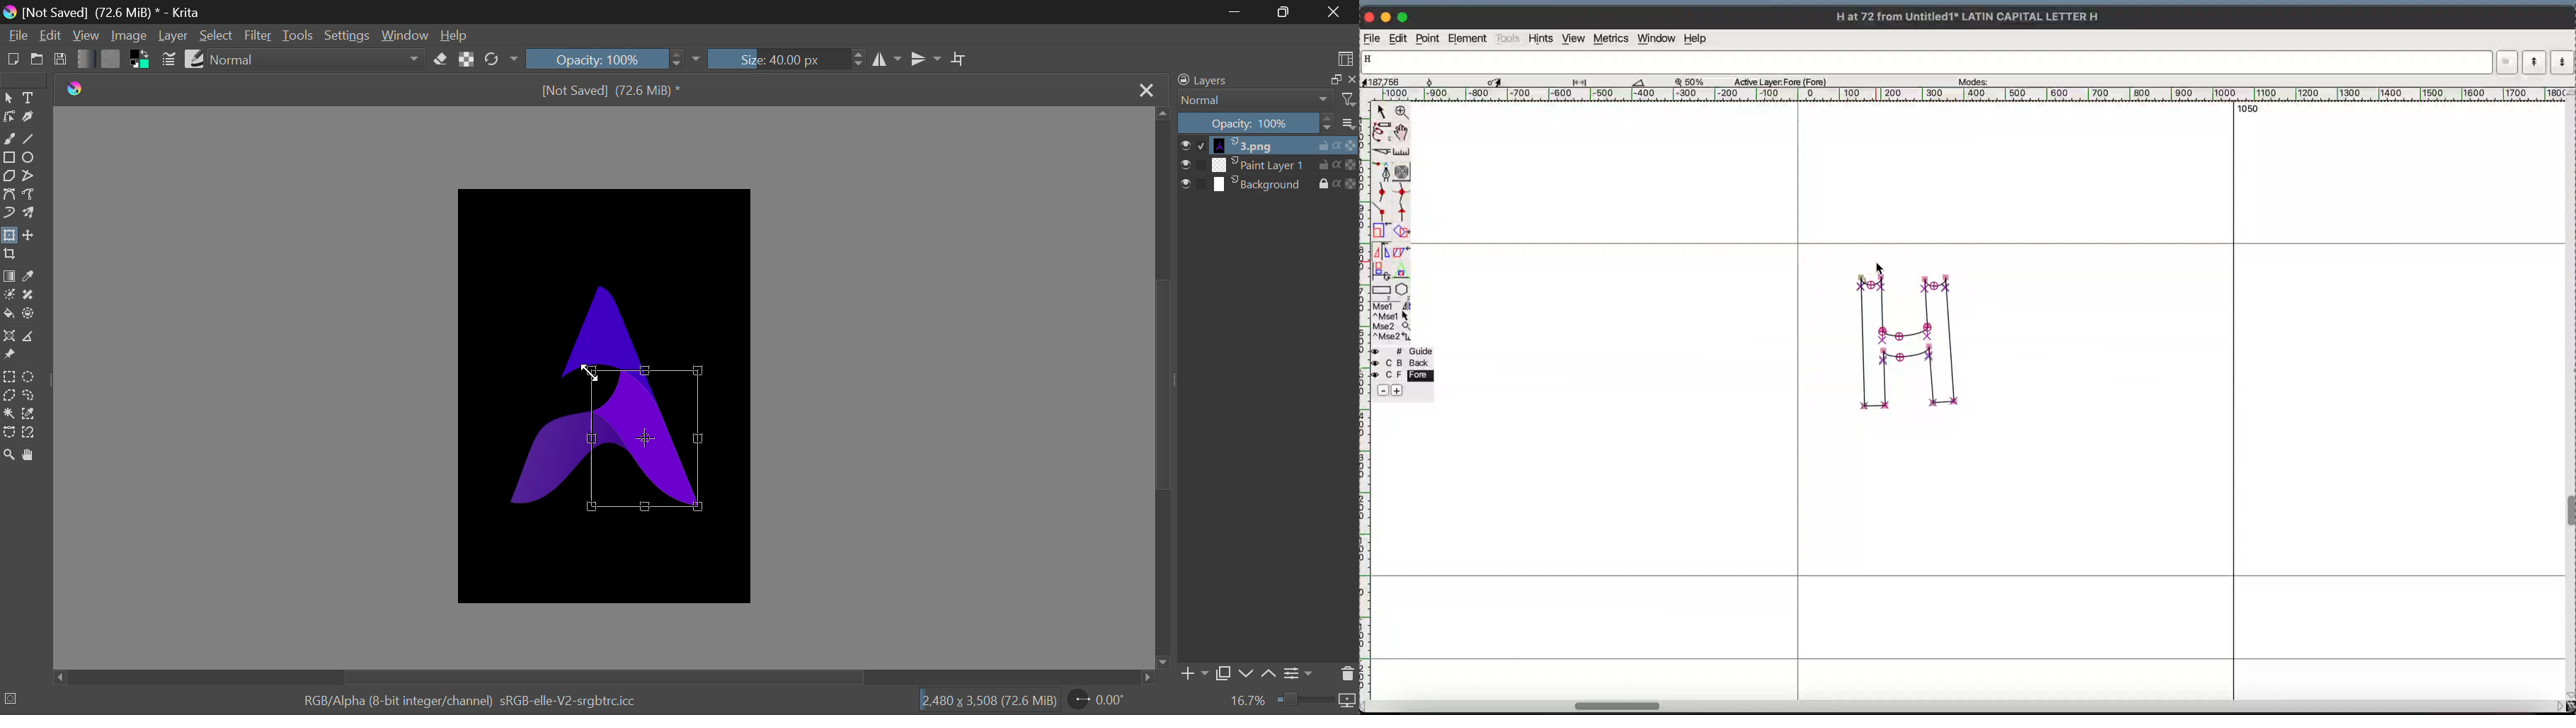 The image size is (2576, 728). What do you see at coordinates (1334, 12) in the screenshot?
I see `Close` at bounding box center [1334, 12].